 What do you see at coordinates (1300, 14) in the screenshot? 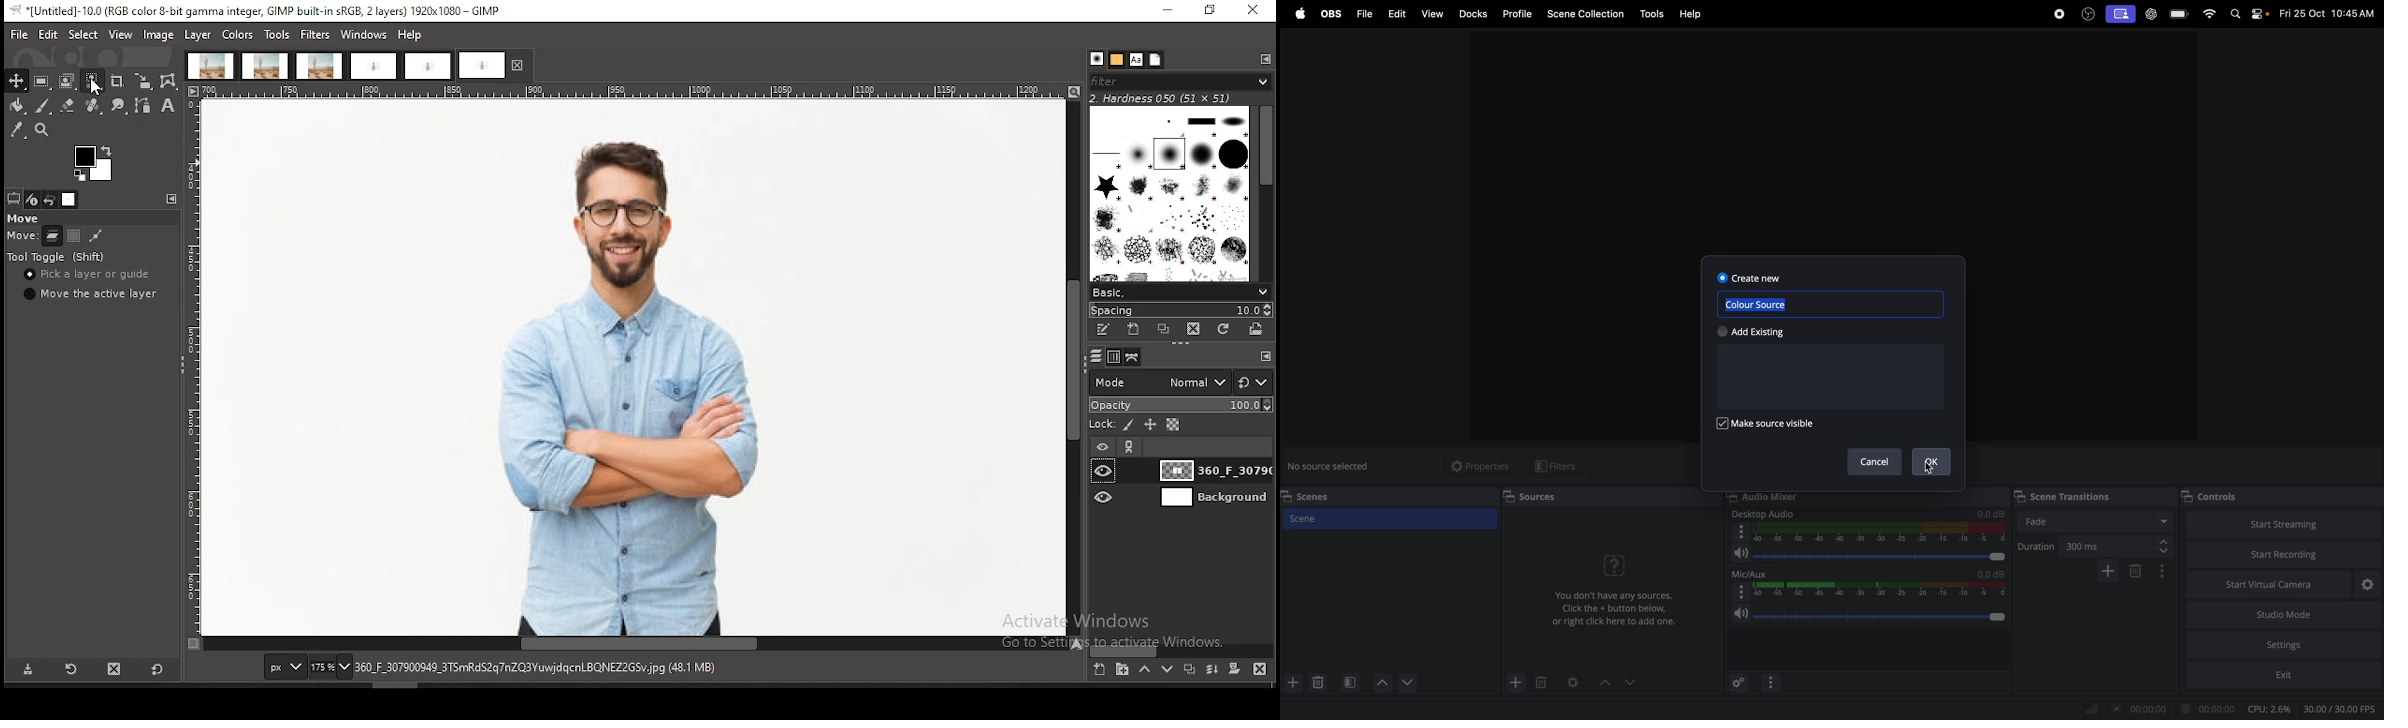
I see `apple menu` at bounding box center [1300, 14].